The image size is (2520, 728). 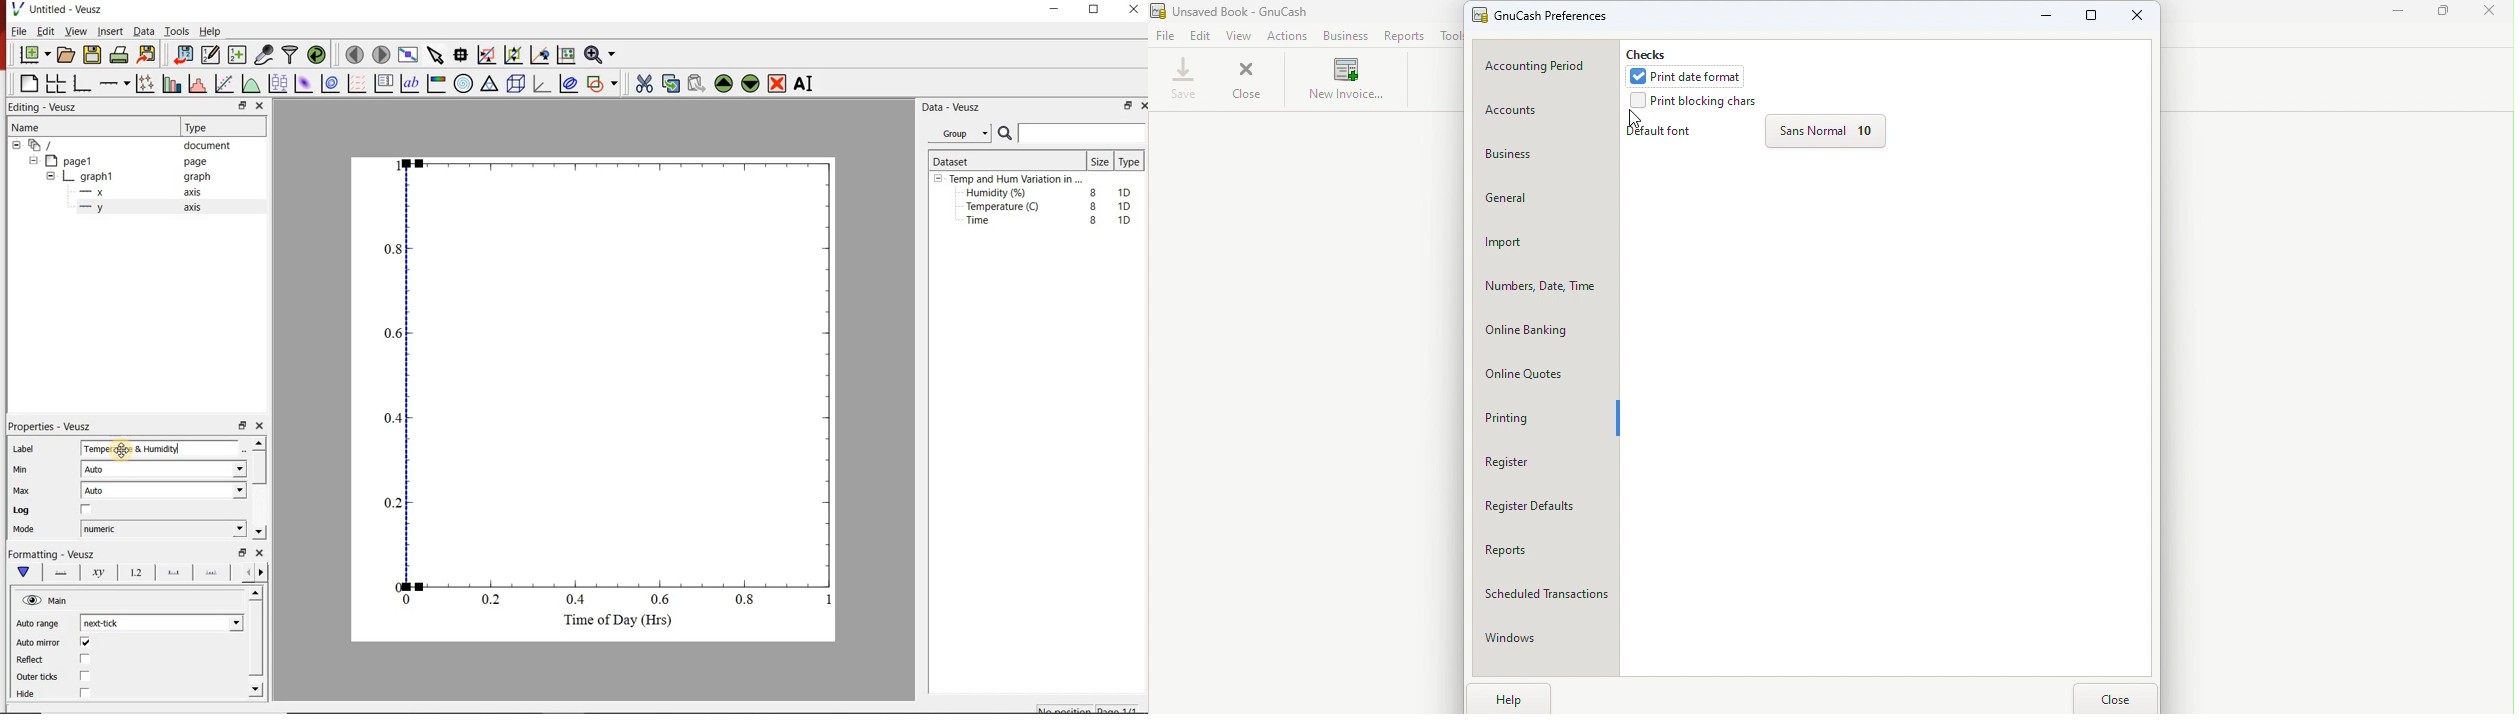 What do you see at coordinates (2120, 696) in the screenshot?
I see `Close` at bounding box center [2120, 696].